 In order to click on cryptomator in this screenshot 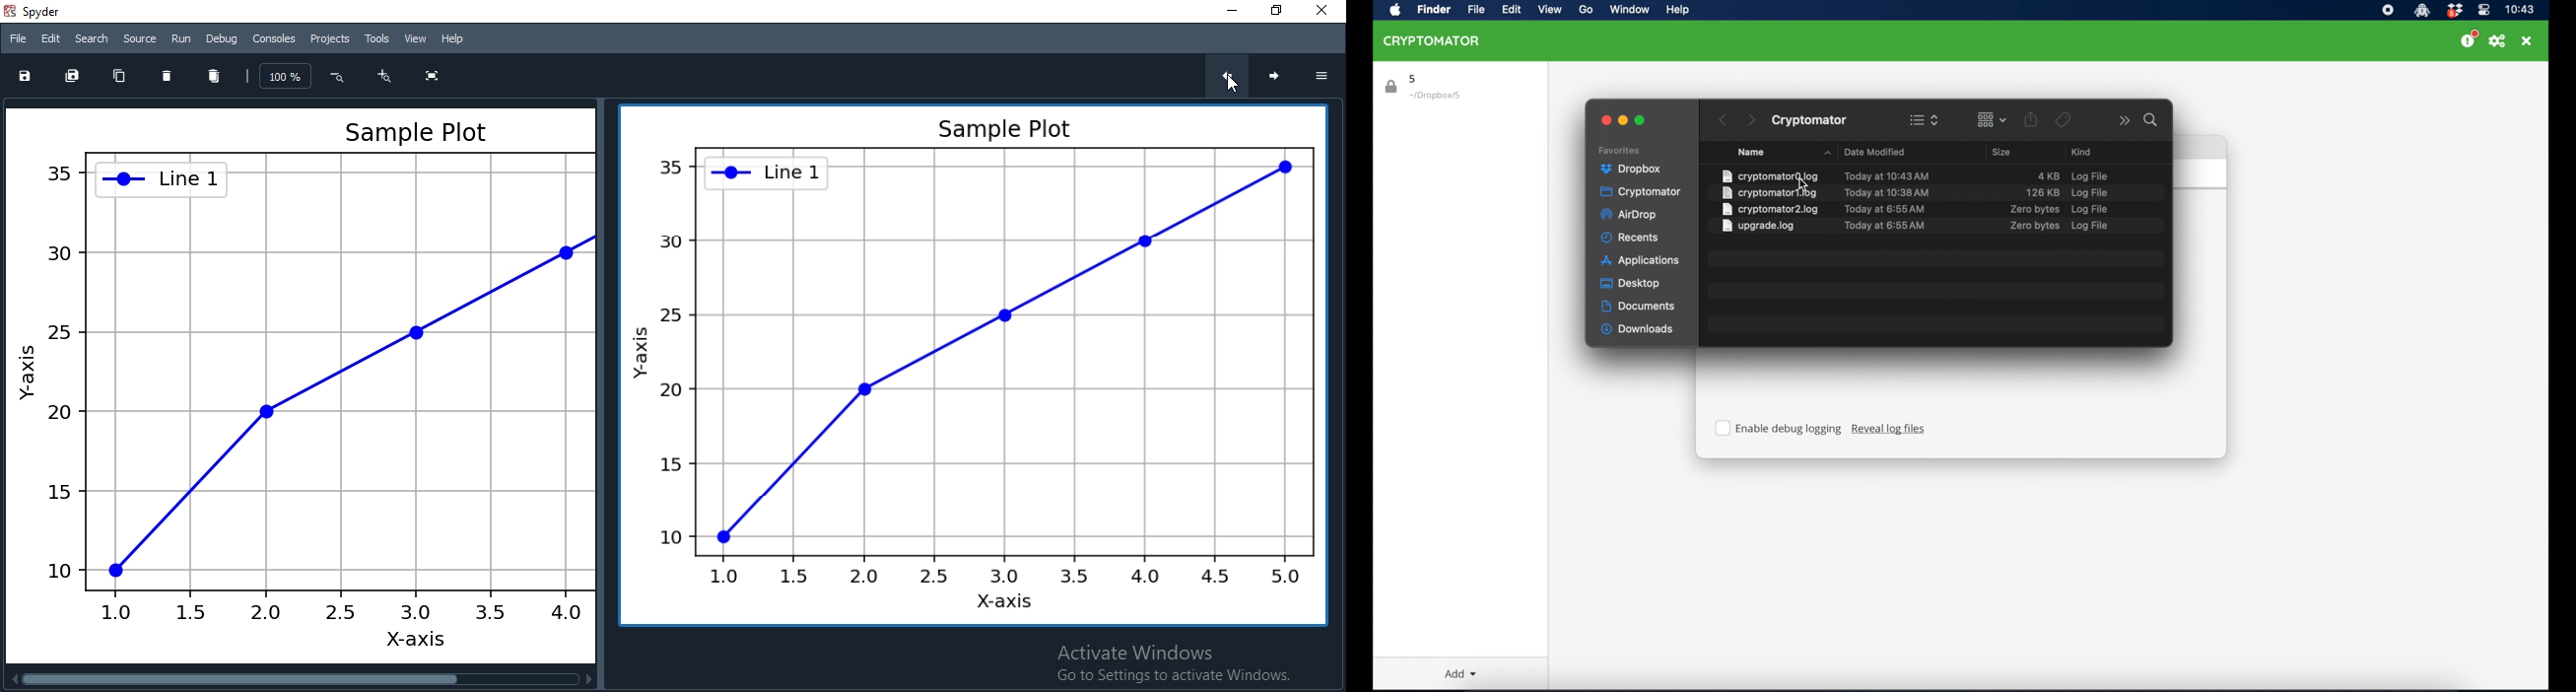, I will do `click(1811, 120)`.